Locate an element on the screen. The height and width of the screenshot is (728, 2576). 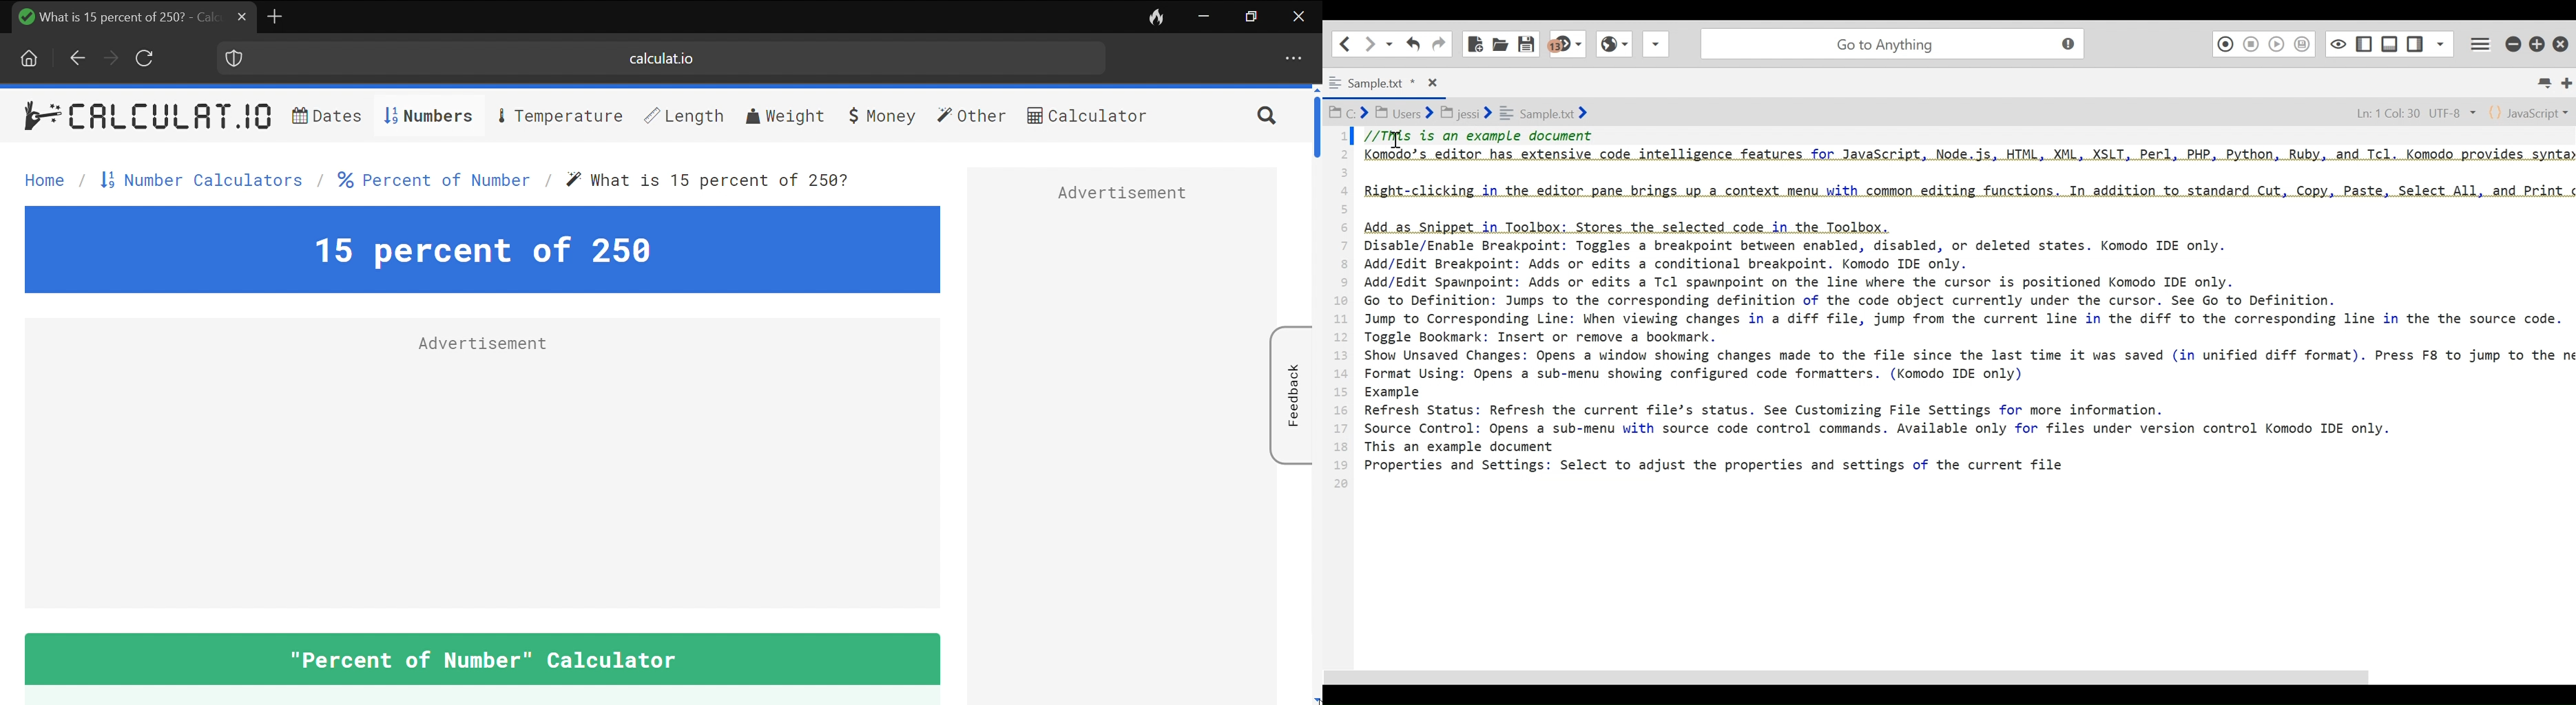
Jump to syntax is located at coordinates (1569, 44).